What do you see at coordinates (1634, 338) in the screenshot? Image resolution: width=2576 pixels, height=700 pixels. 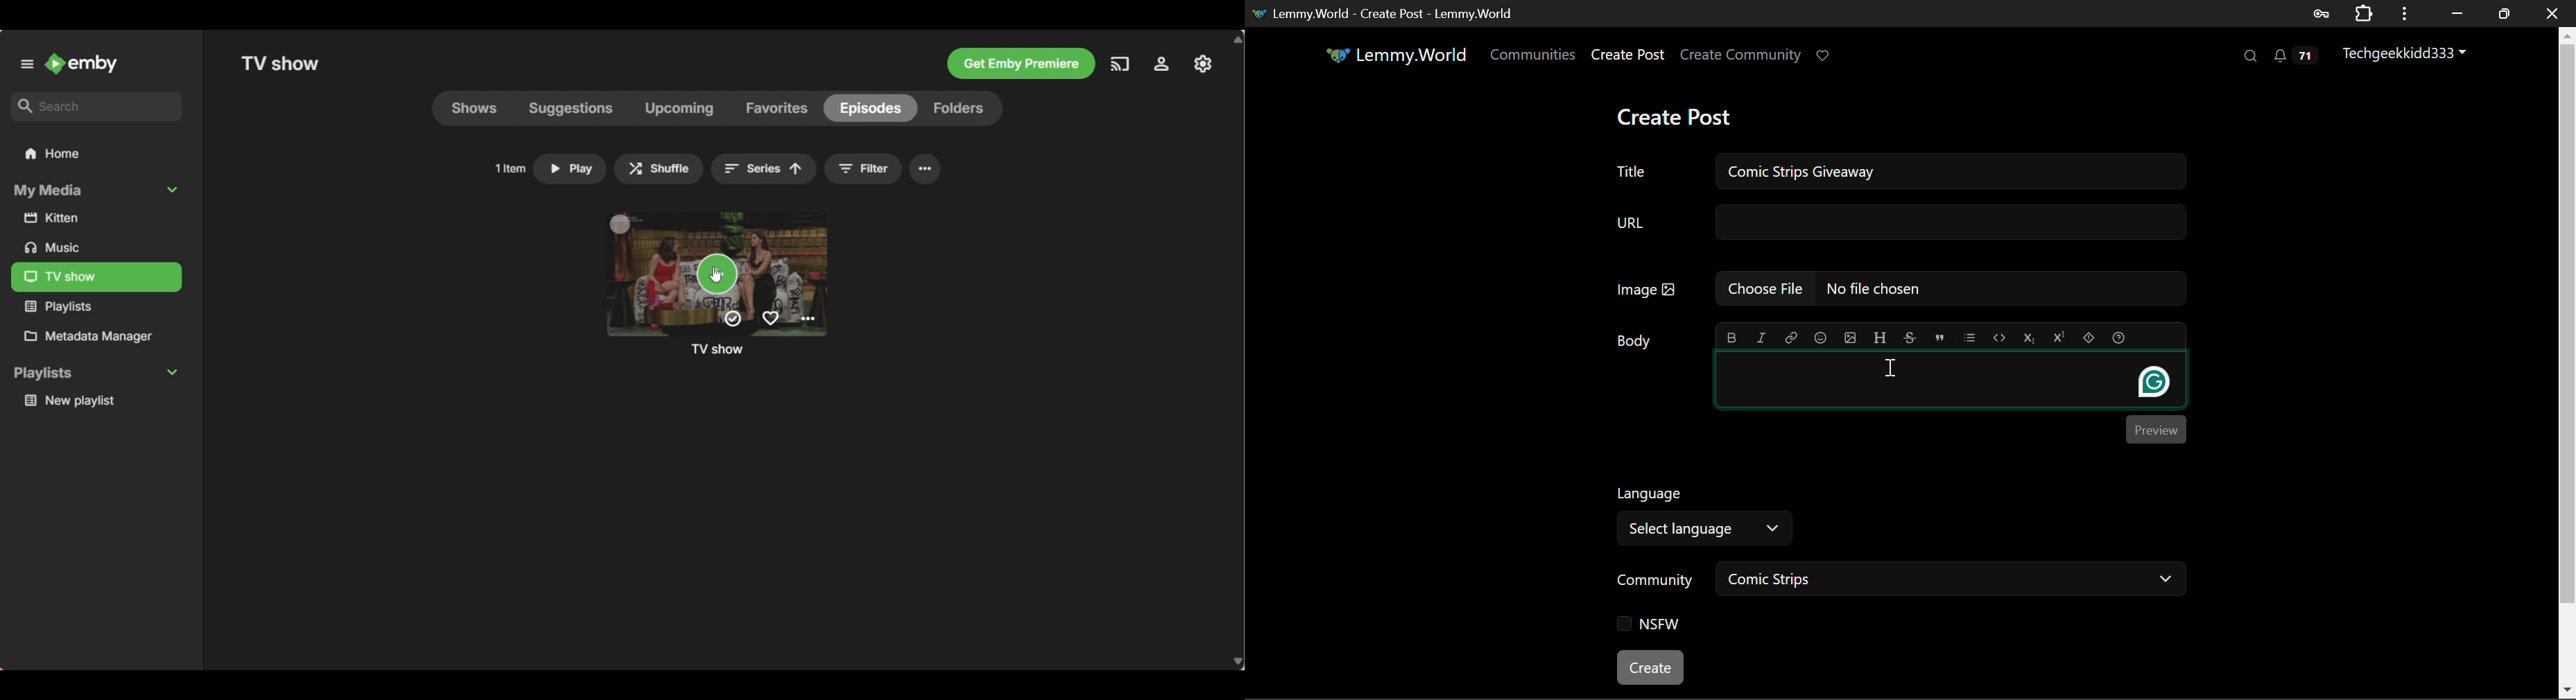 I see `Body` at bounding box center [1634, 338].